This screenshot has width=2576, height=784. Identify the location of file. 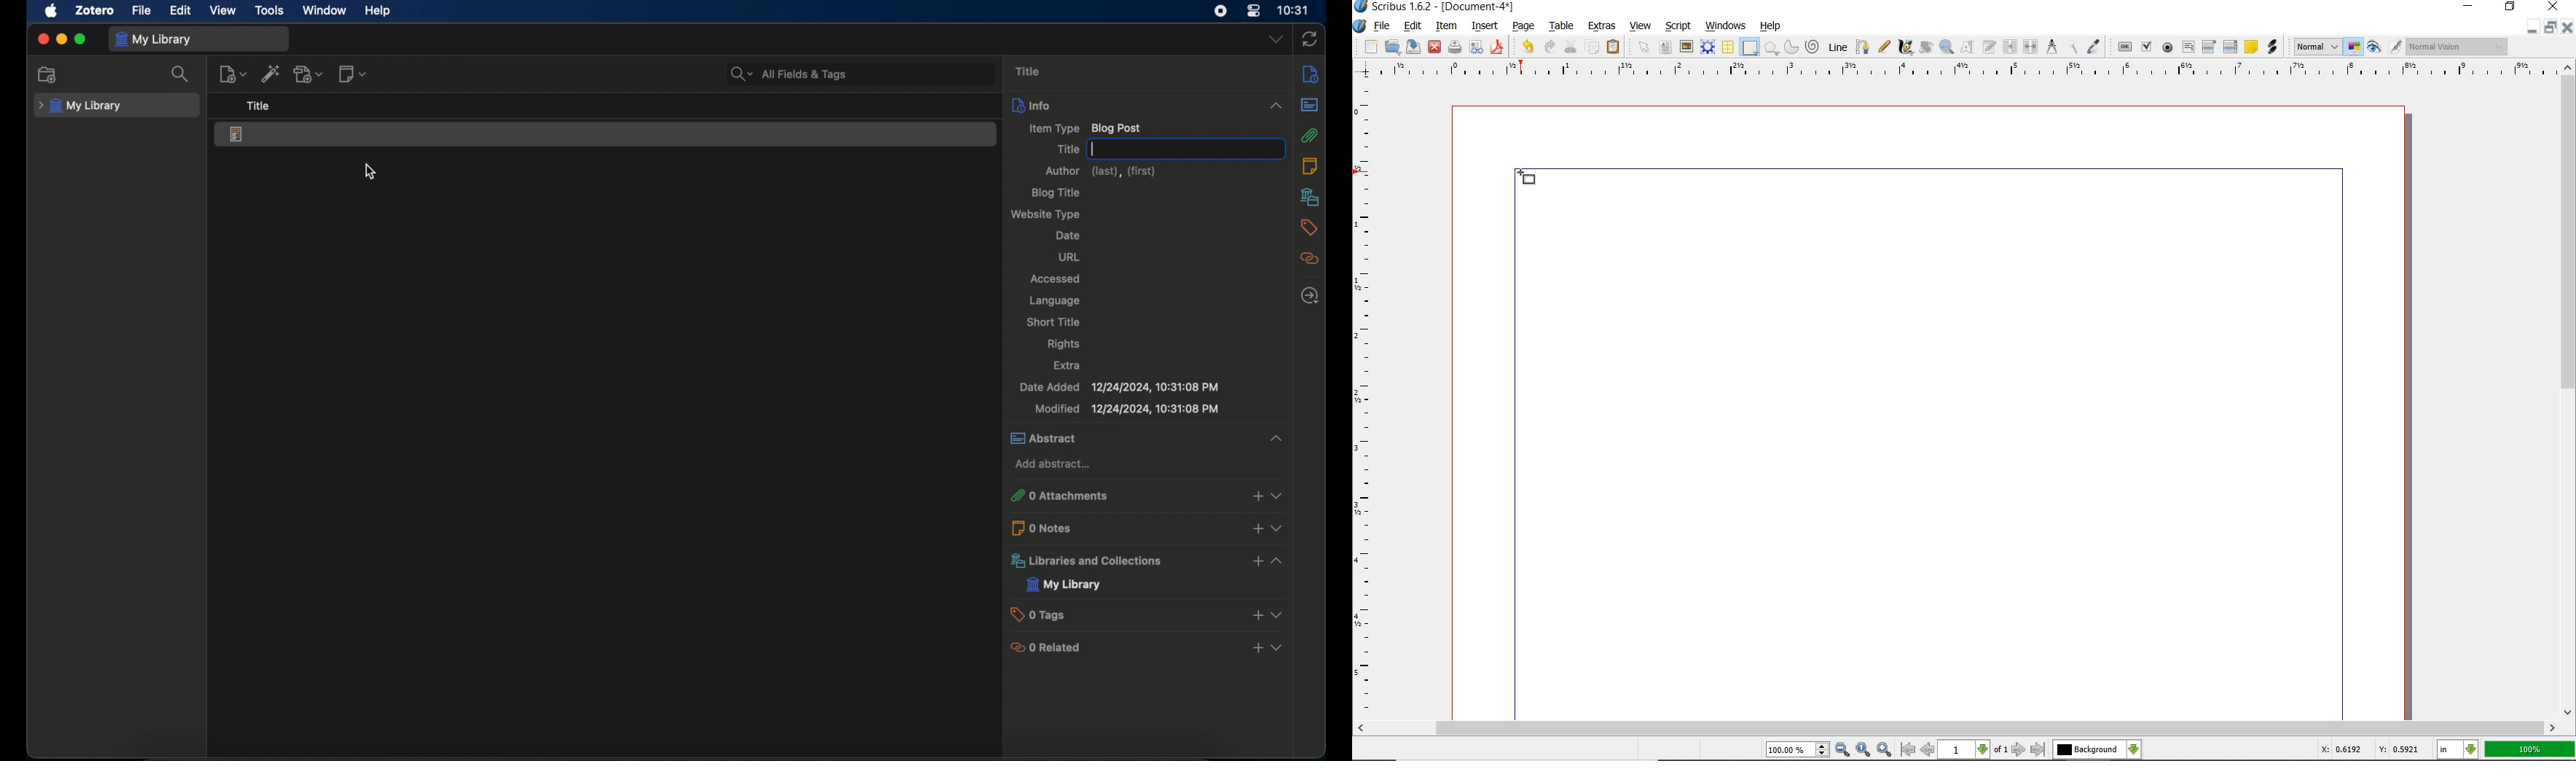
(141, 11).